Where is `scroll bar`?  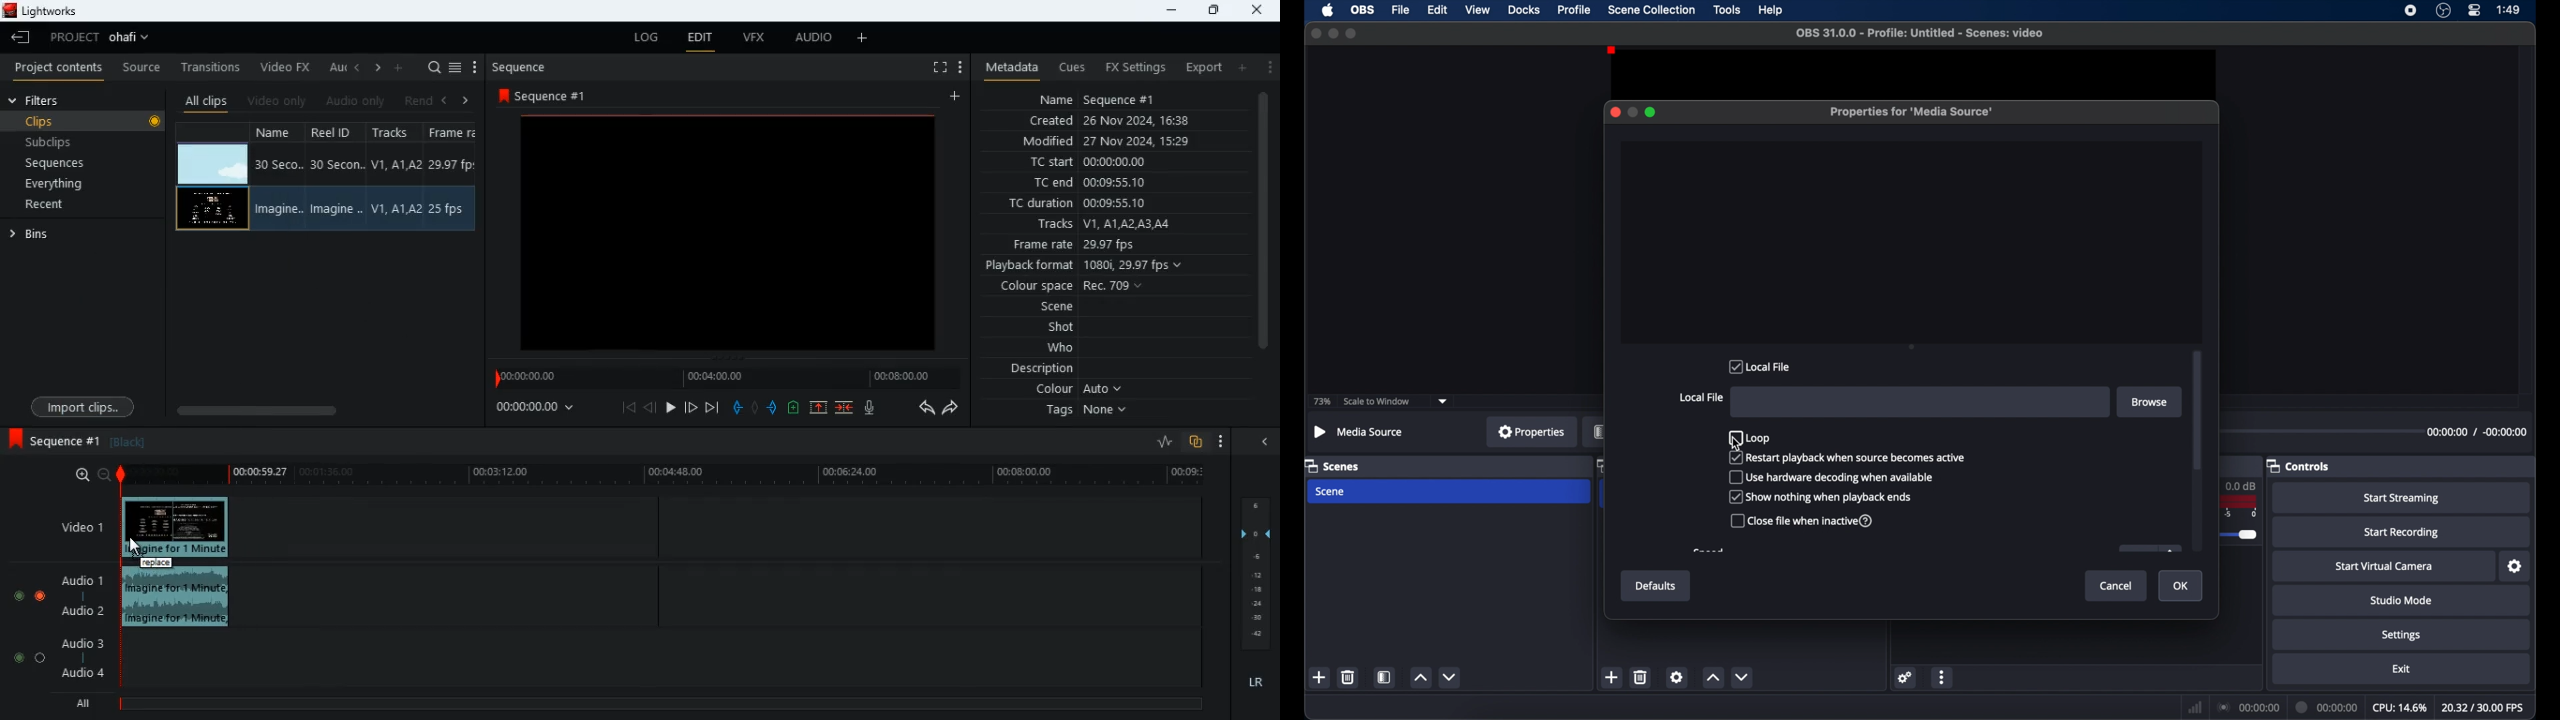
scroll bar is located at coordinates (321, 410).